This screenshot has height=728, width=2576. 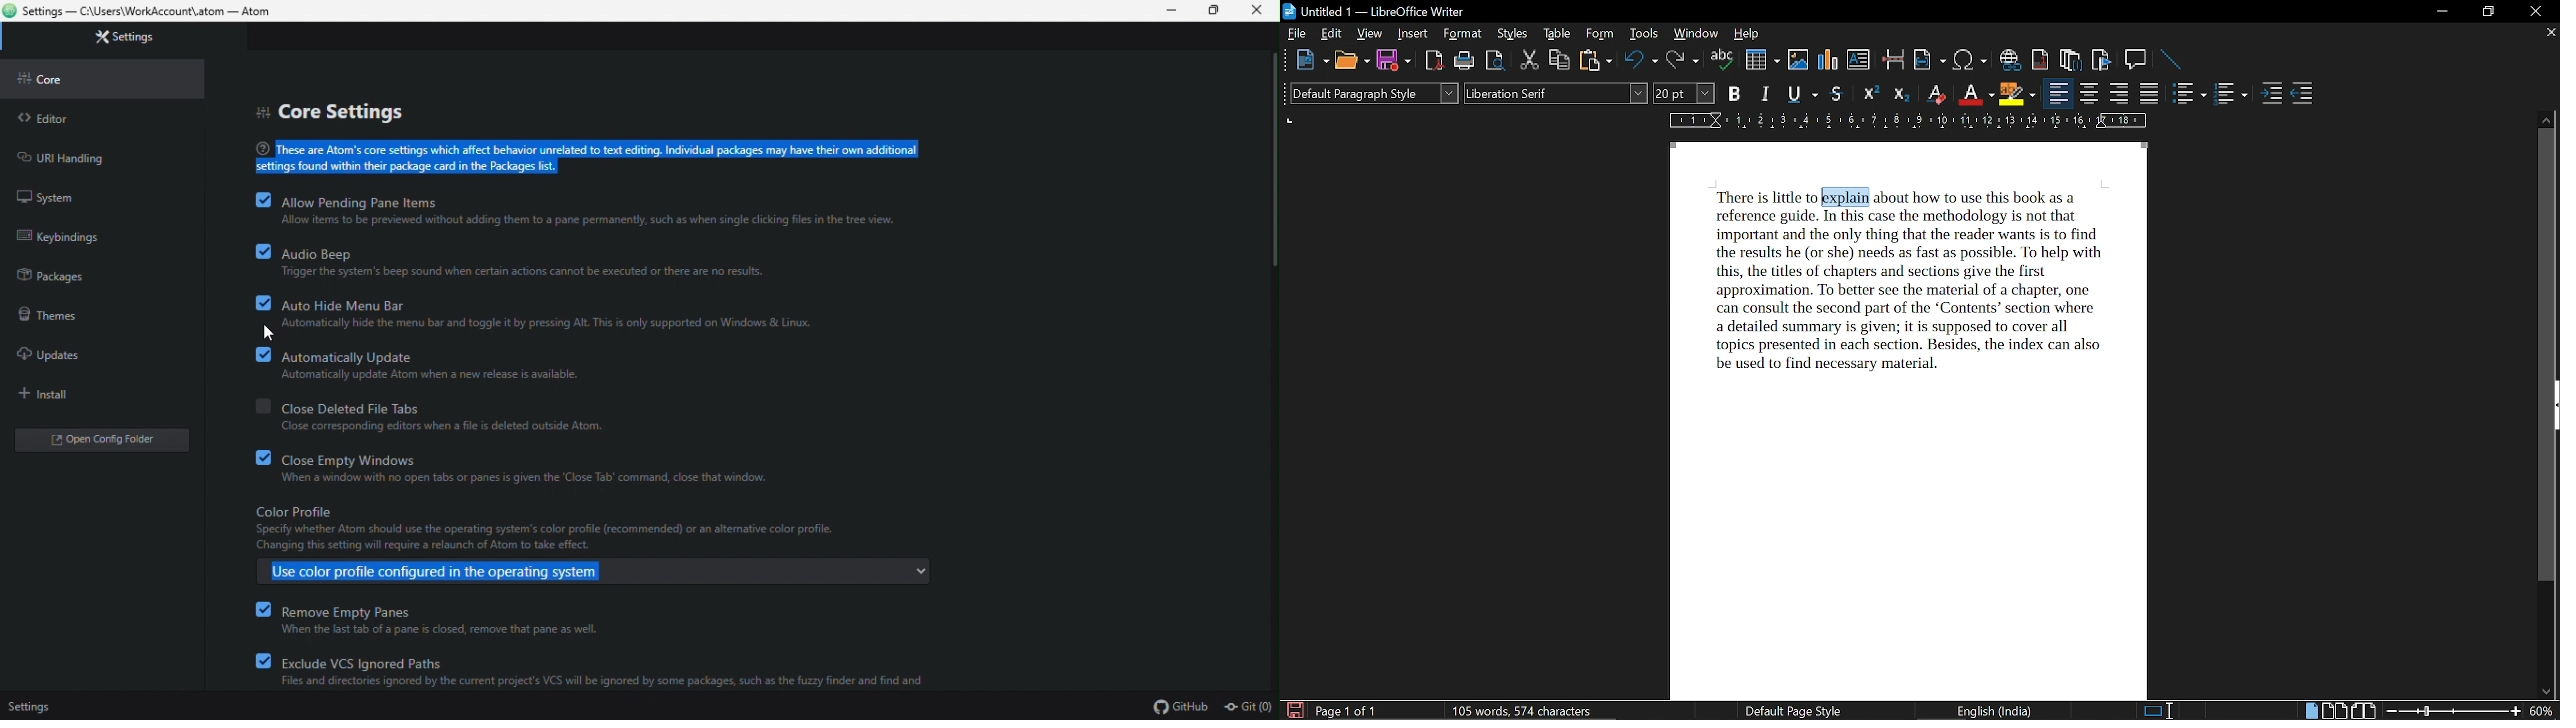 I want to click on align left, so click(x=2056, y=93).